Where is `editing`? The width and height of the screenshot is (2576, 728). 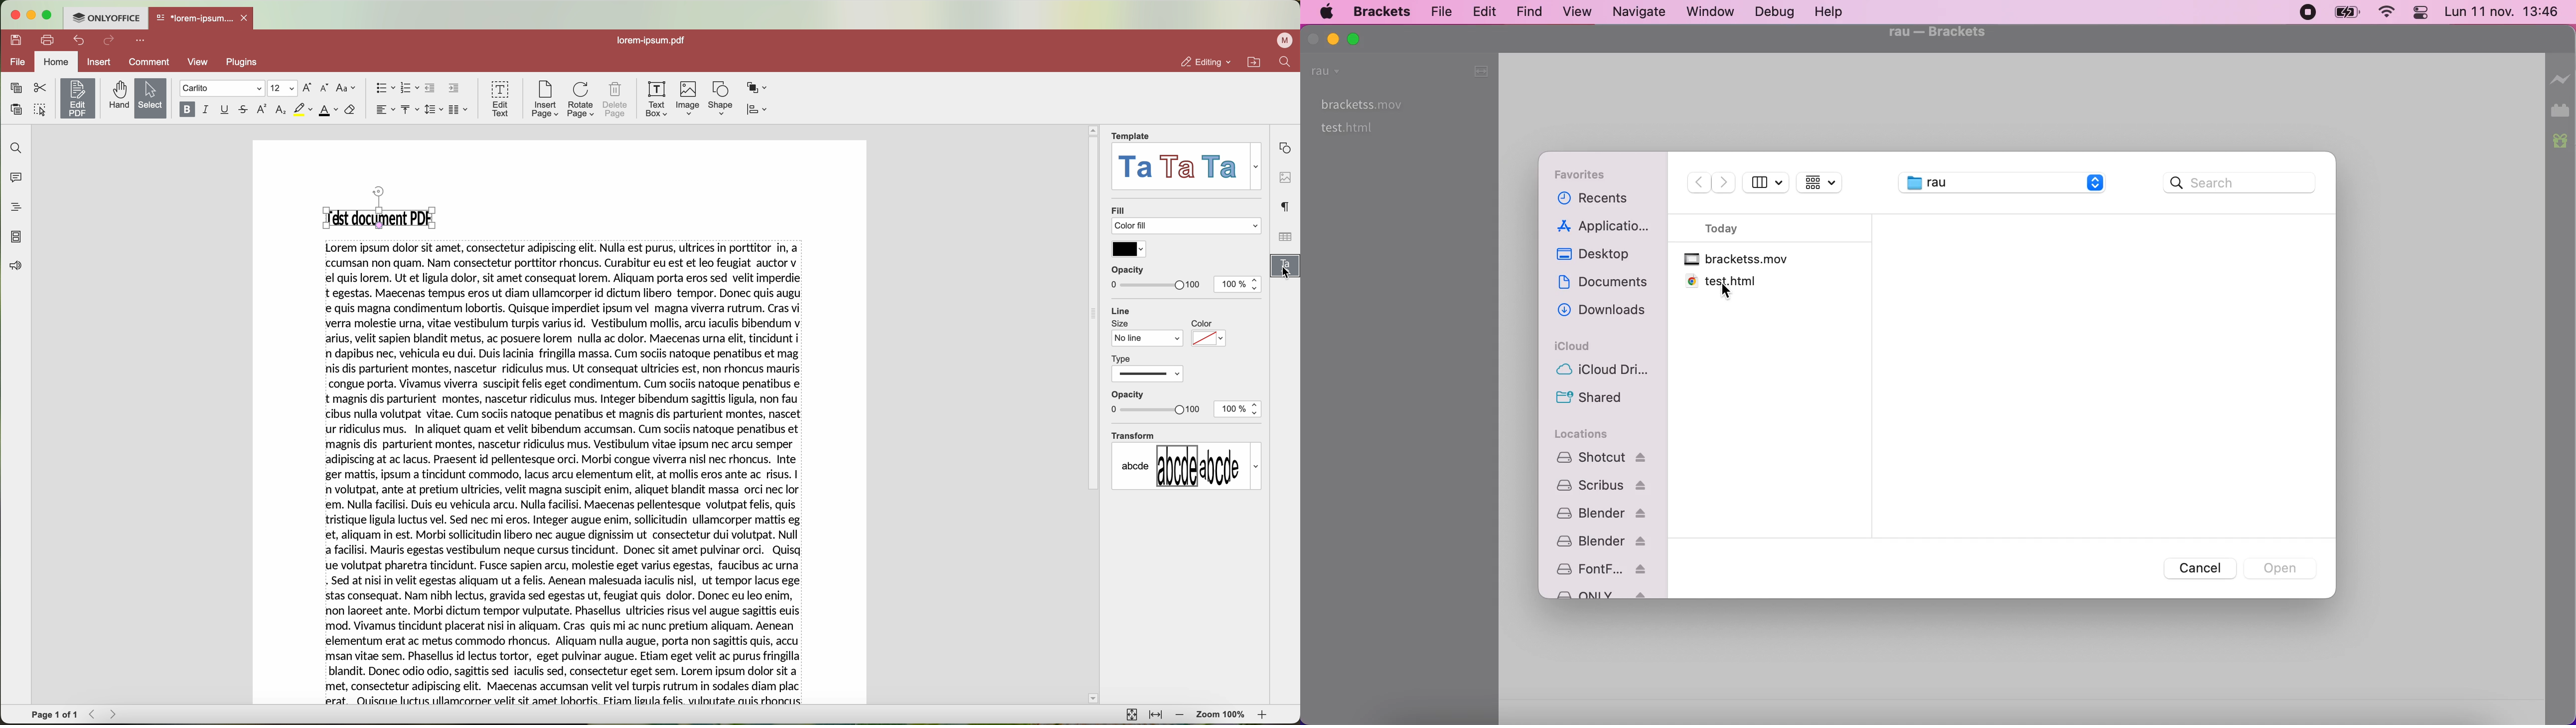 editing is located at coordinates (1206, 62).